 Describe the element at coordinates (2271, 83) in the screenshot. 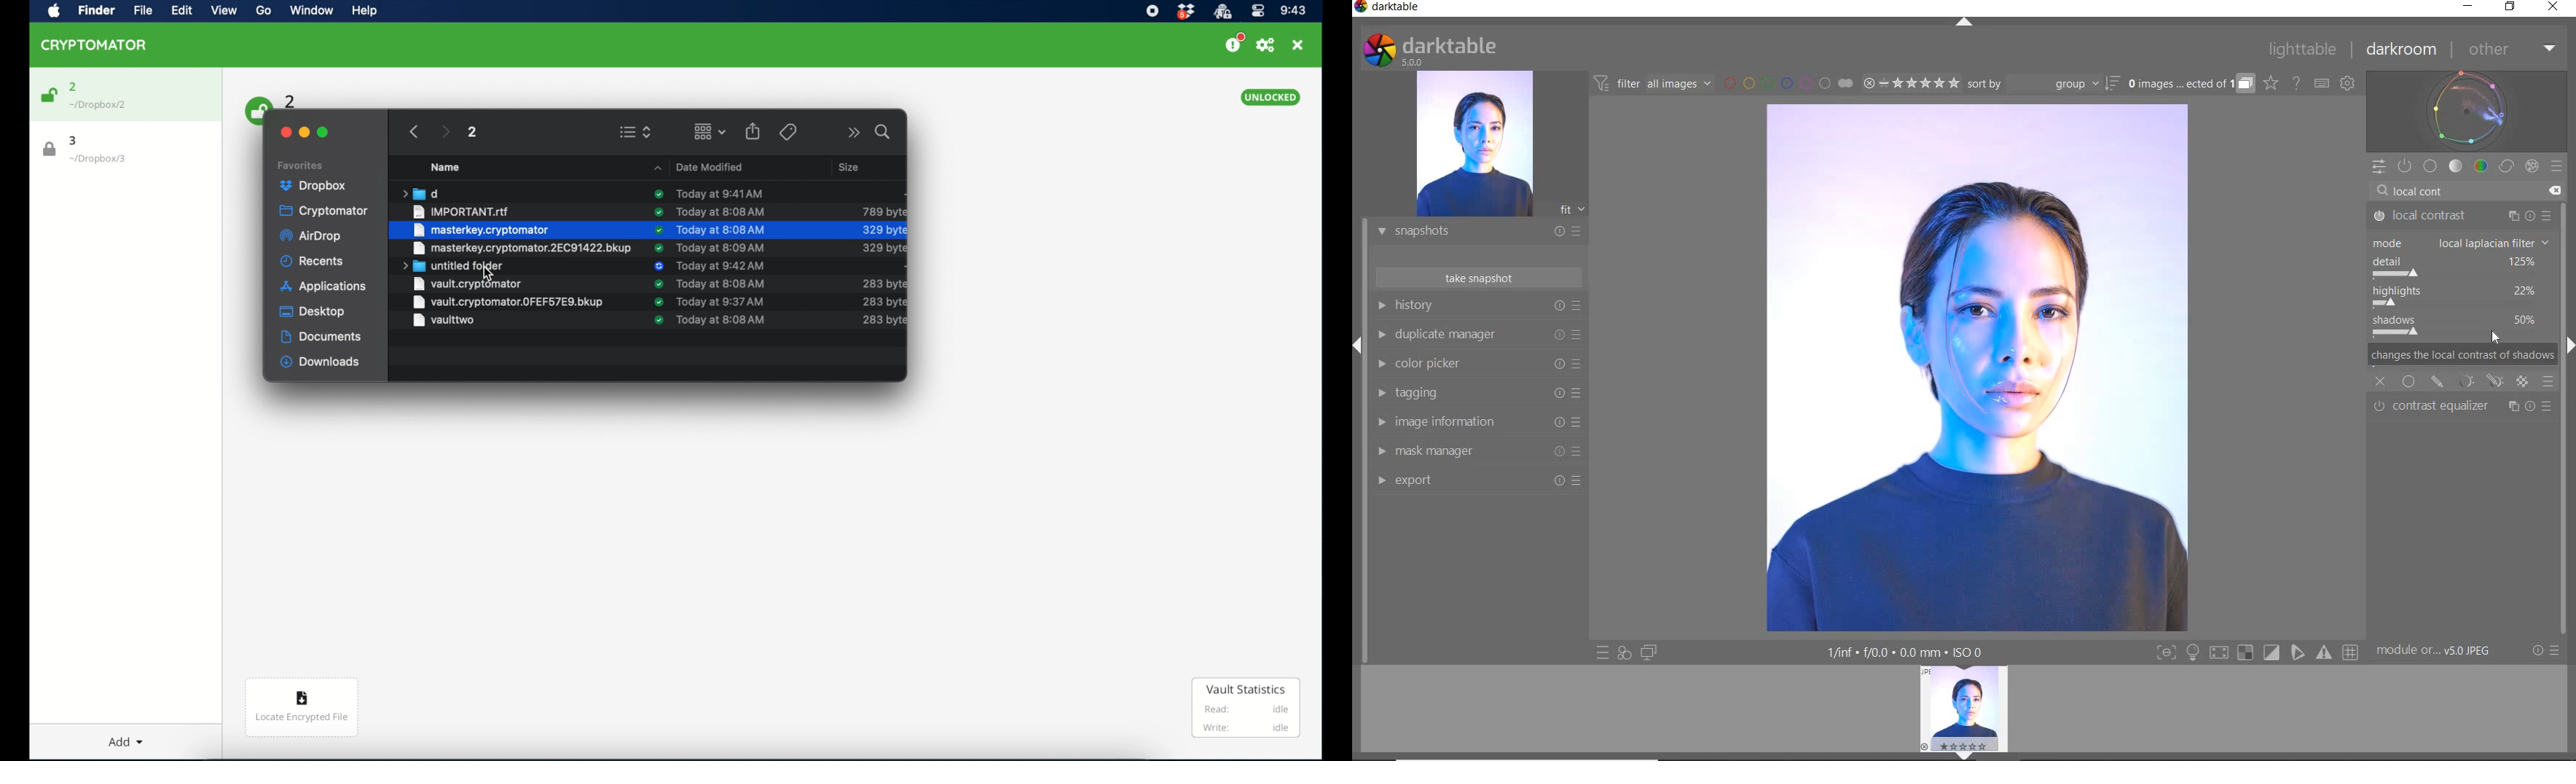

I see `CLICK TO CHANGE THE OVERLAYS SHOWN ON THUMBNAILS` at that location.